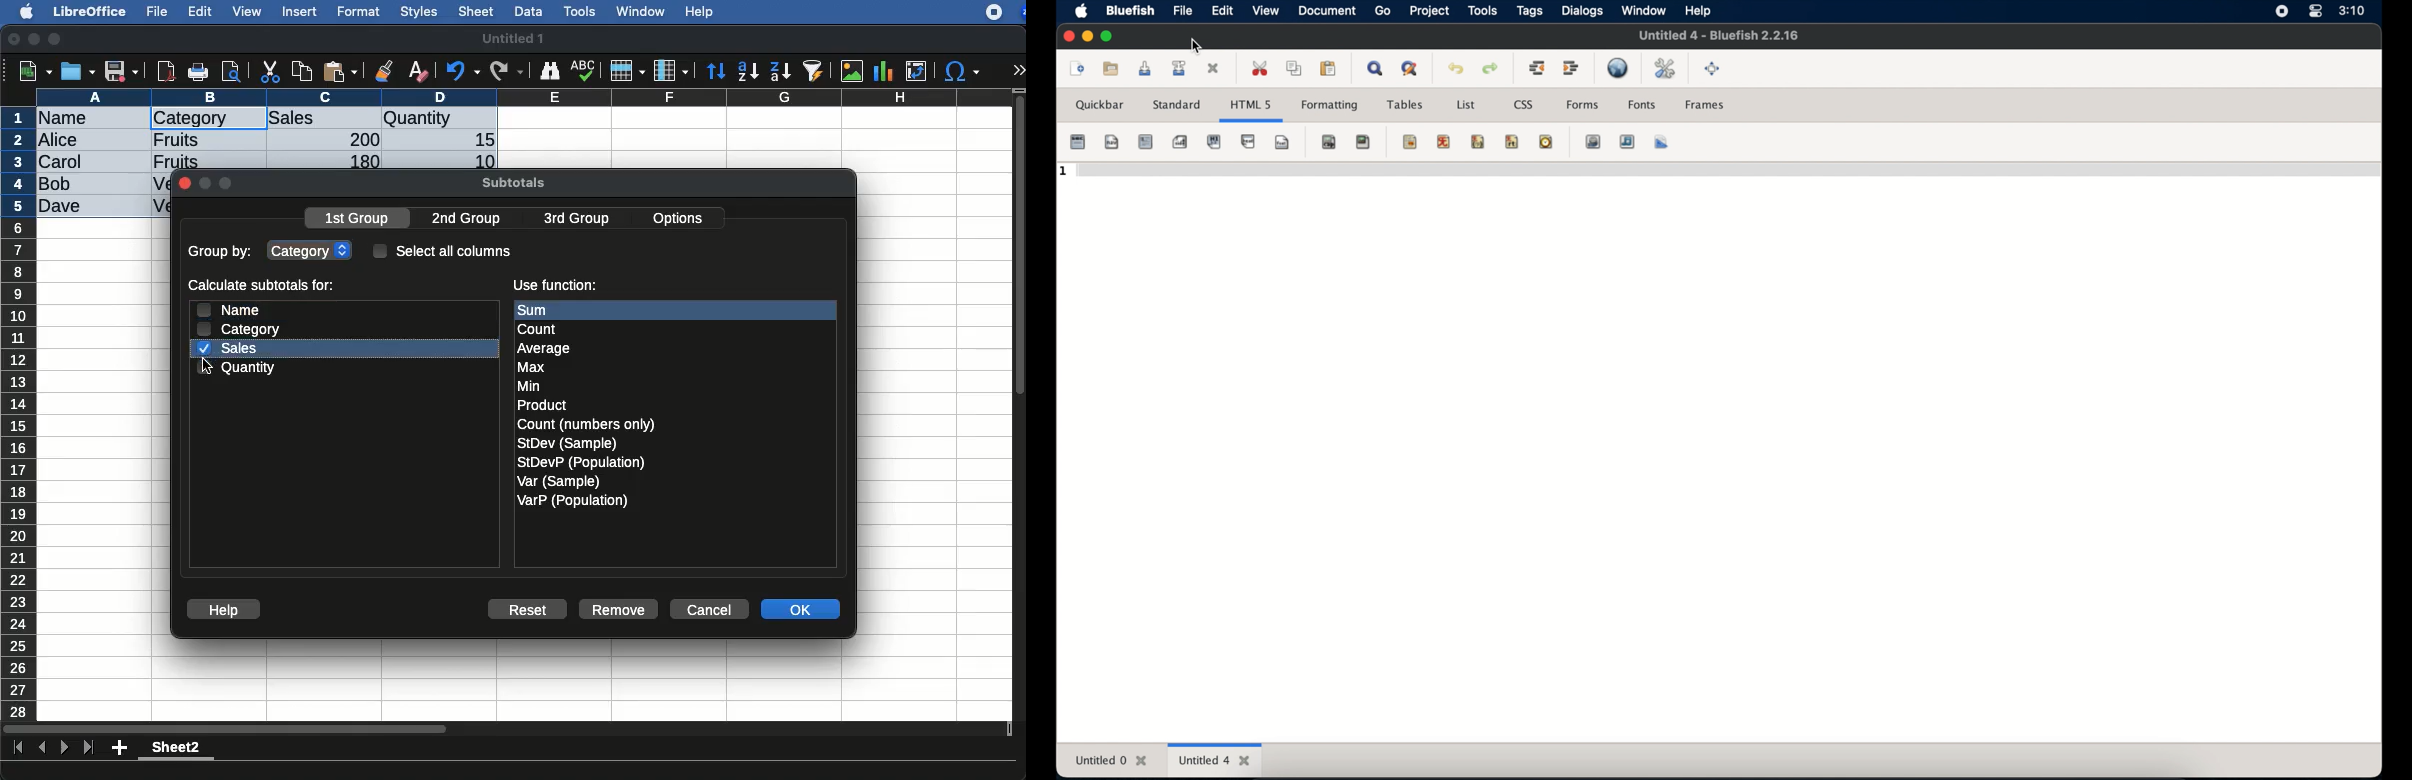 This screenshot has width=2436, height=784. Describe the element at coordinates (1482, 10) in the screenshot. I see `tools` at that location.